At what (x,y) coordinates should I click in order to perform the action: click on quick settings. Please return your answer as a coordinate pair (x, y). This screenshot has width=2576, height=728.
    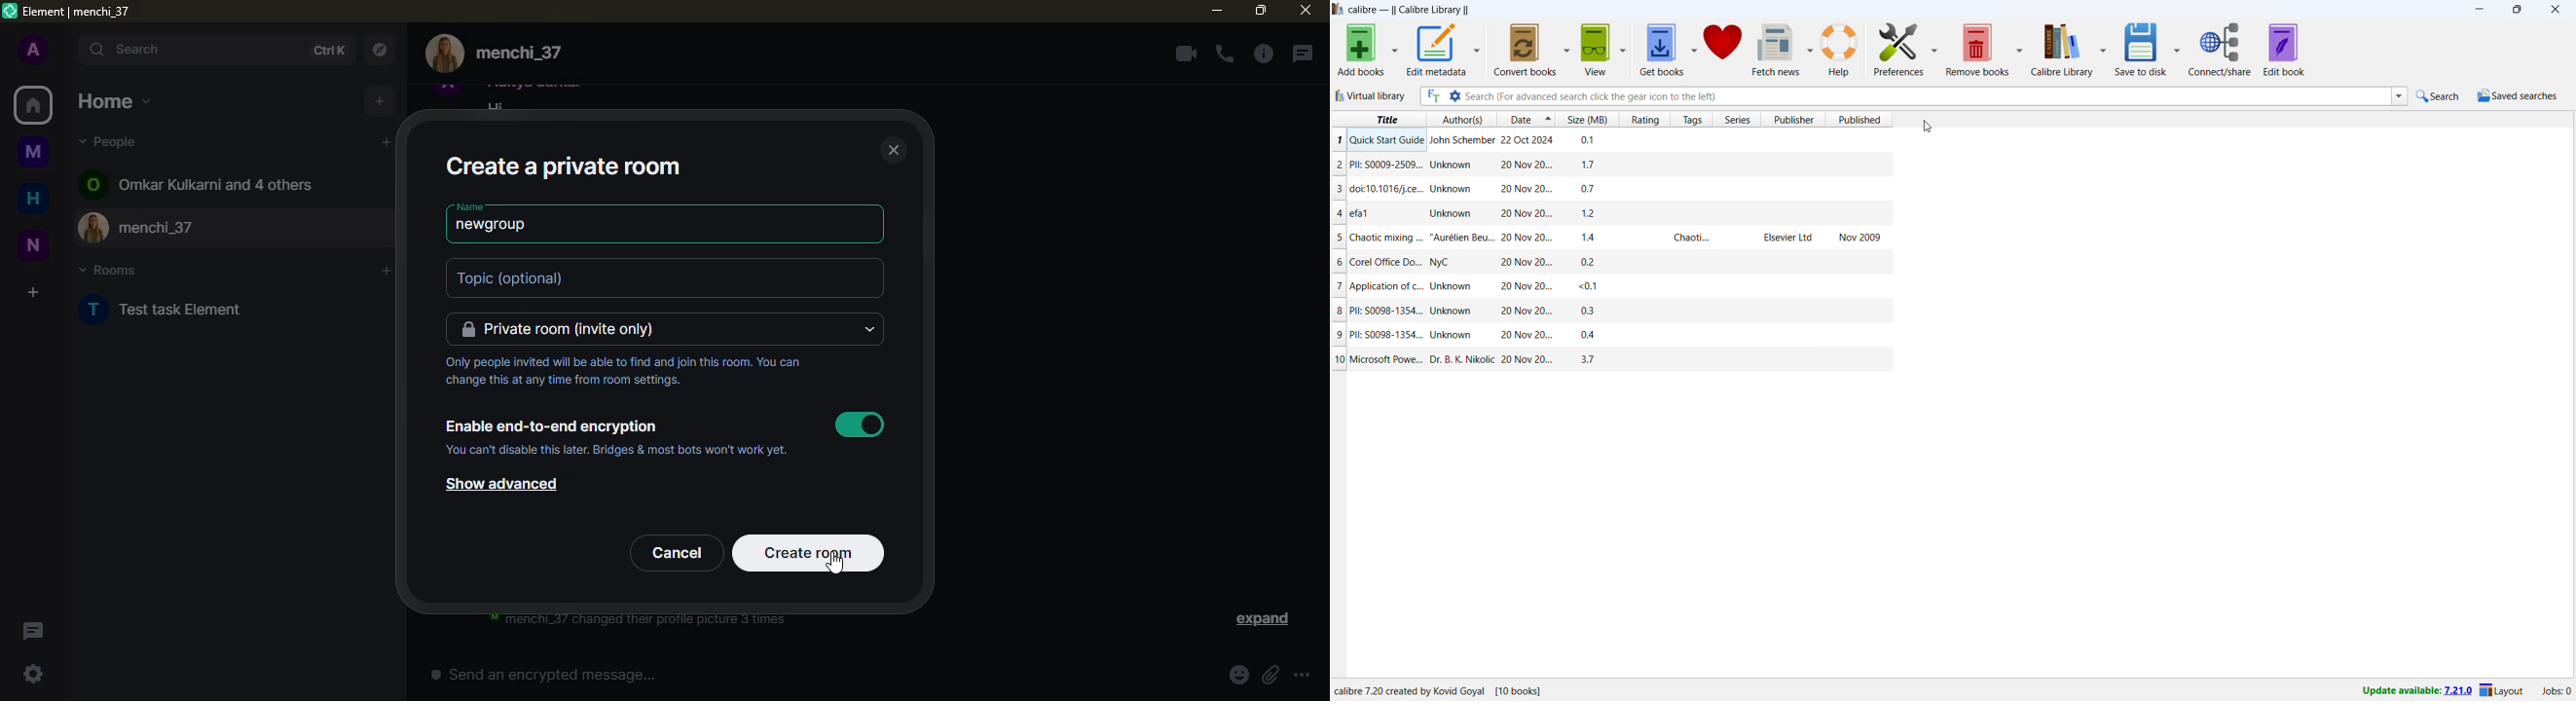
    Looking at the image, I should click on (33, 674).